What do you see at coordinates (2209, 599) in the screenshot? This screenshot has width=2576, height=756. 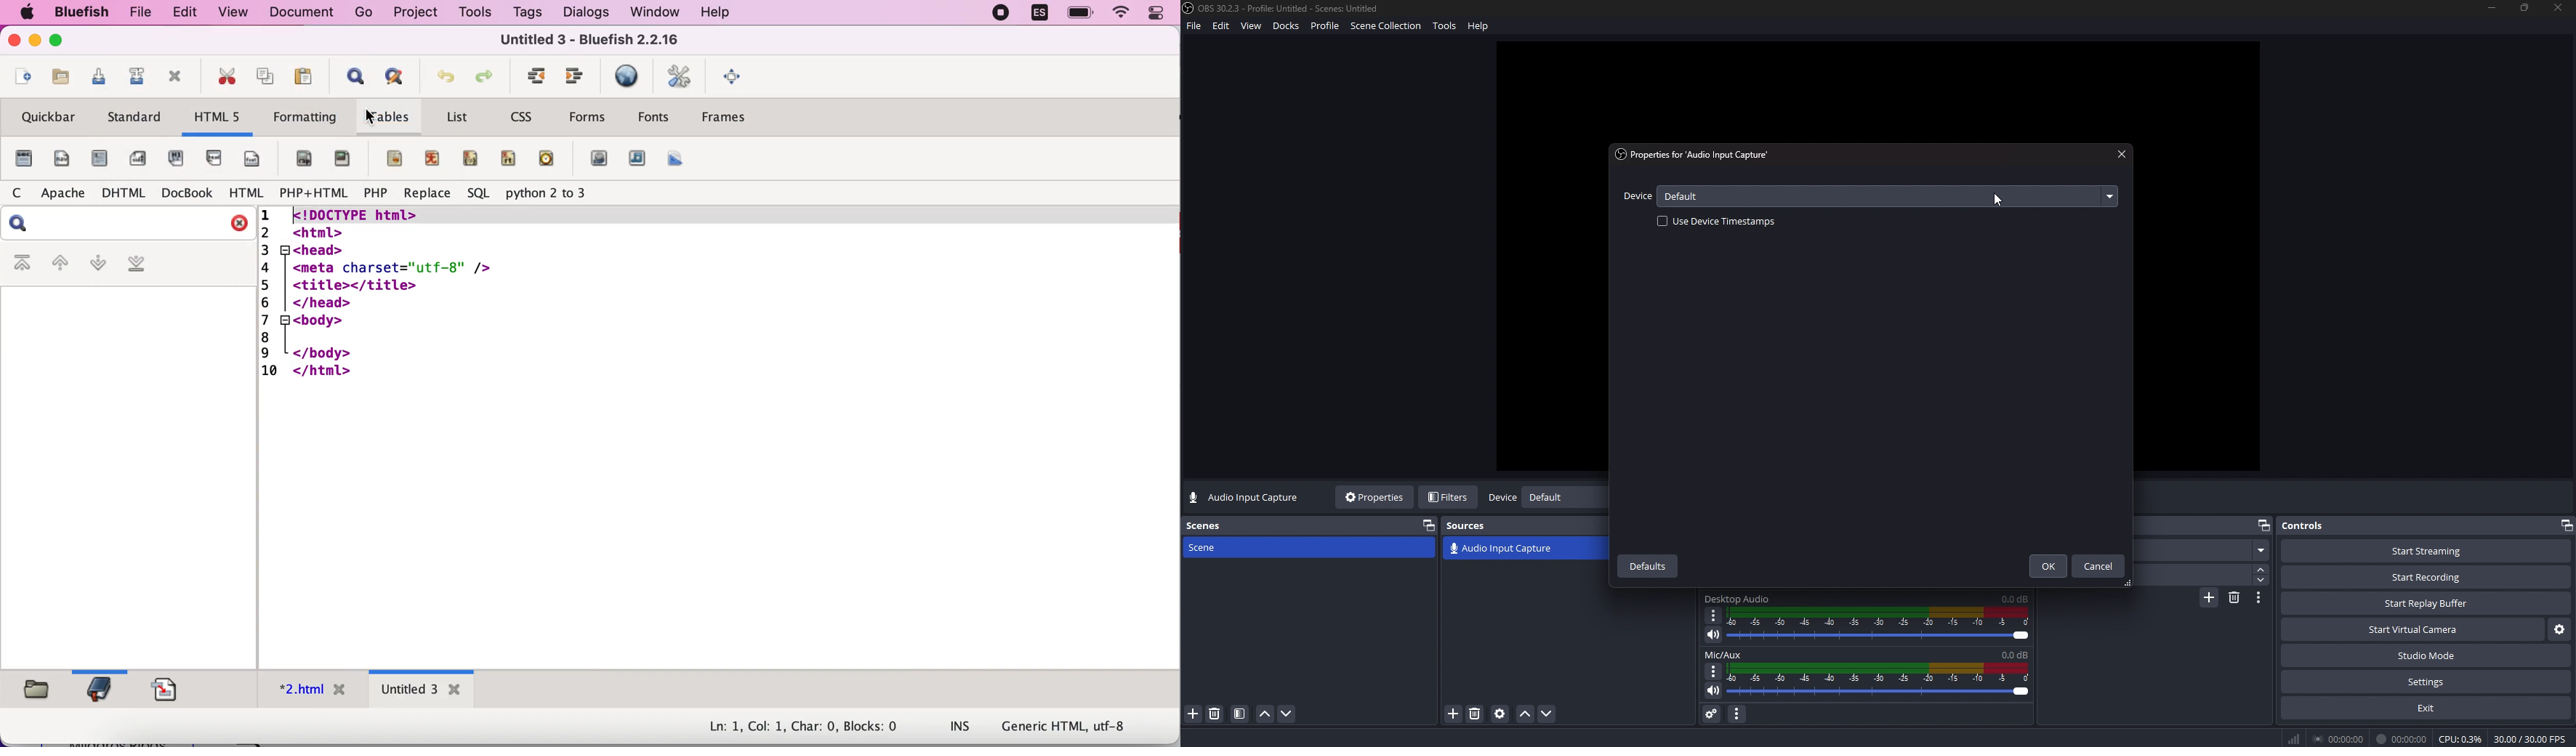 I see `add transition` at bounding box center [2209, 599].